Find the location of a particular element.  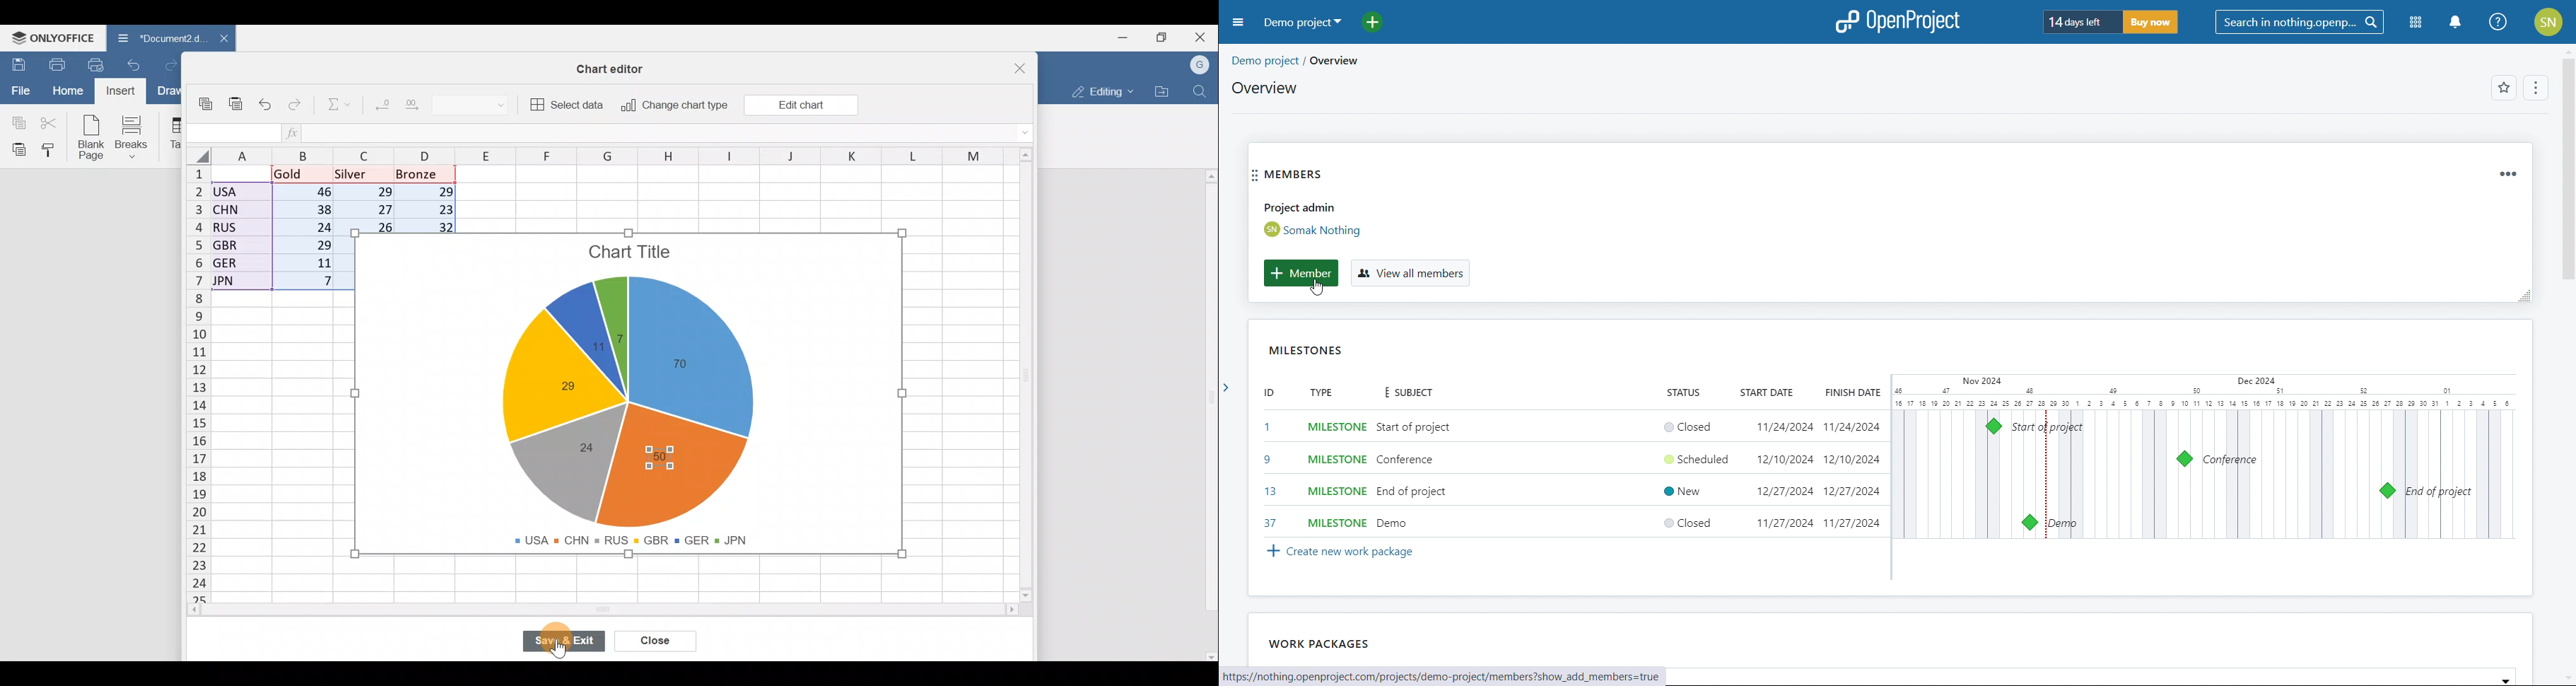

Undo is located at coordinates (268, 105).